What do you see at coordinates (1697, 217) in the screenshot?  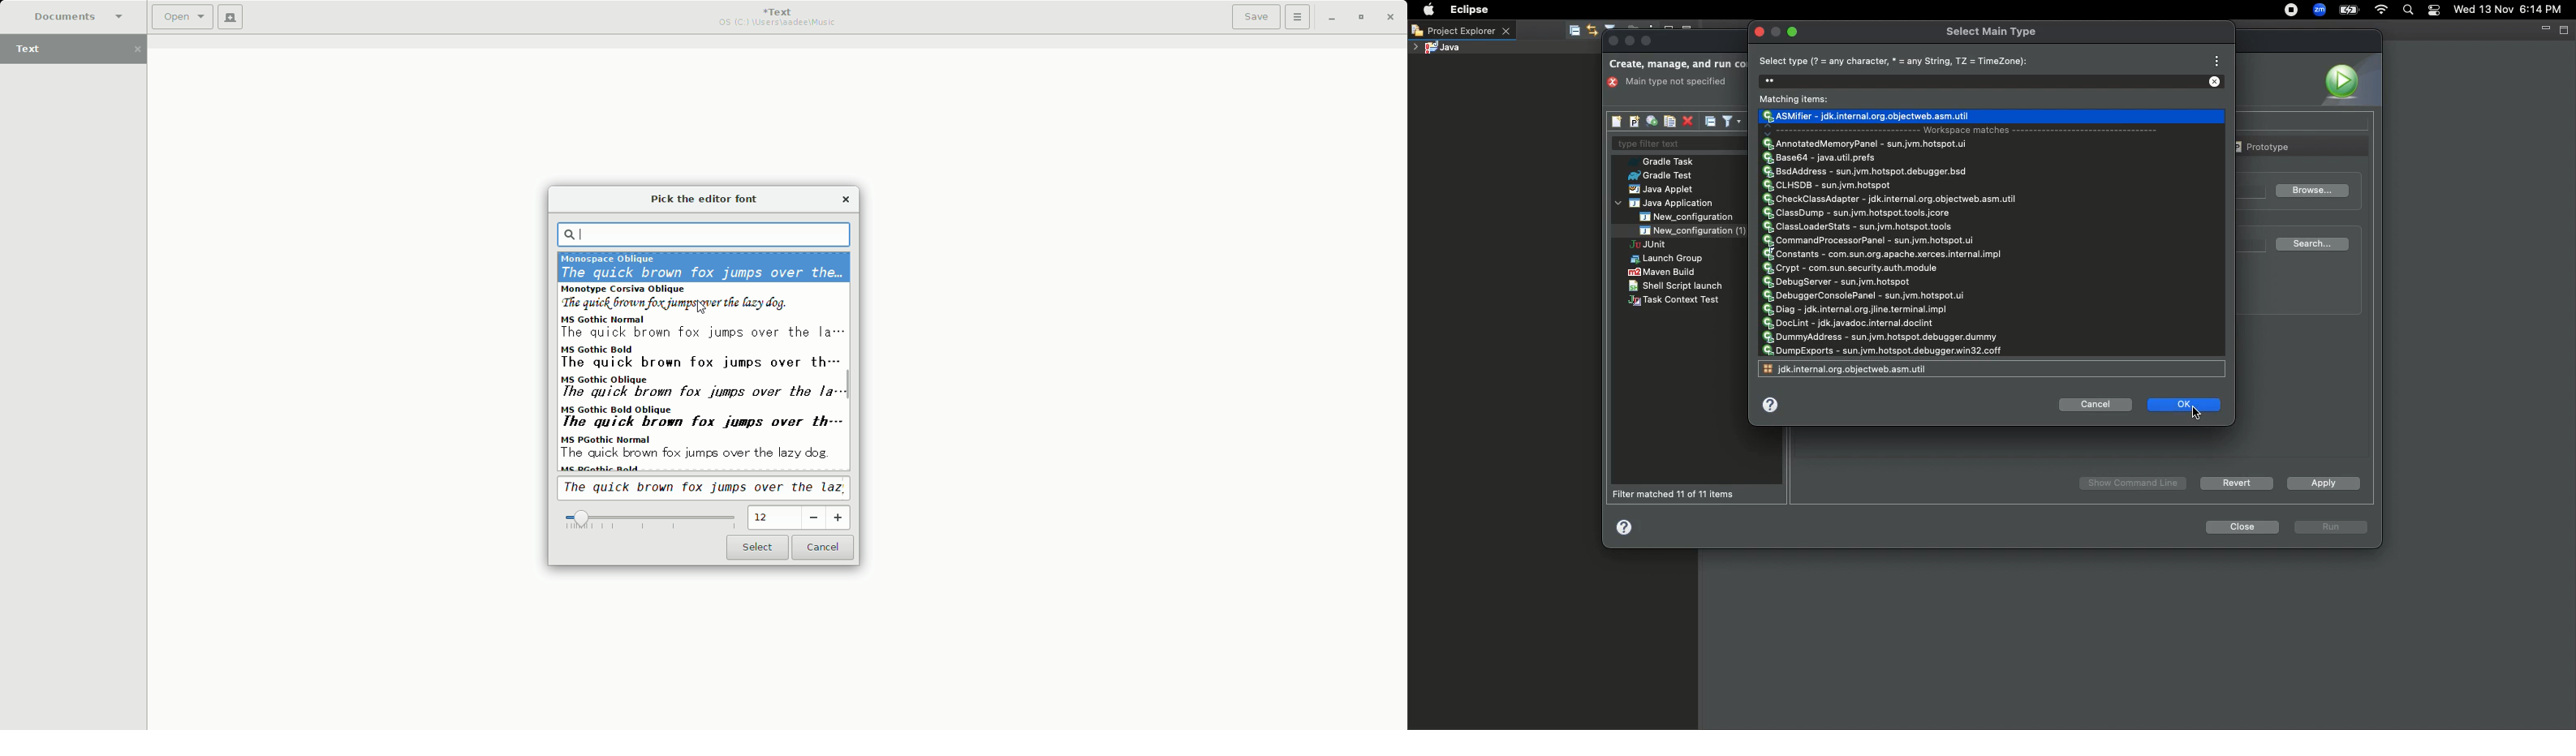 I see `New_configuration` at bounding box center [1697, 217].